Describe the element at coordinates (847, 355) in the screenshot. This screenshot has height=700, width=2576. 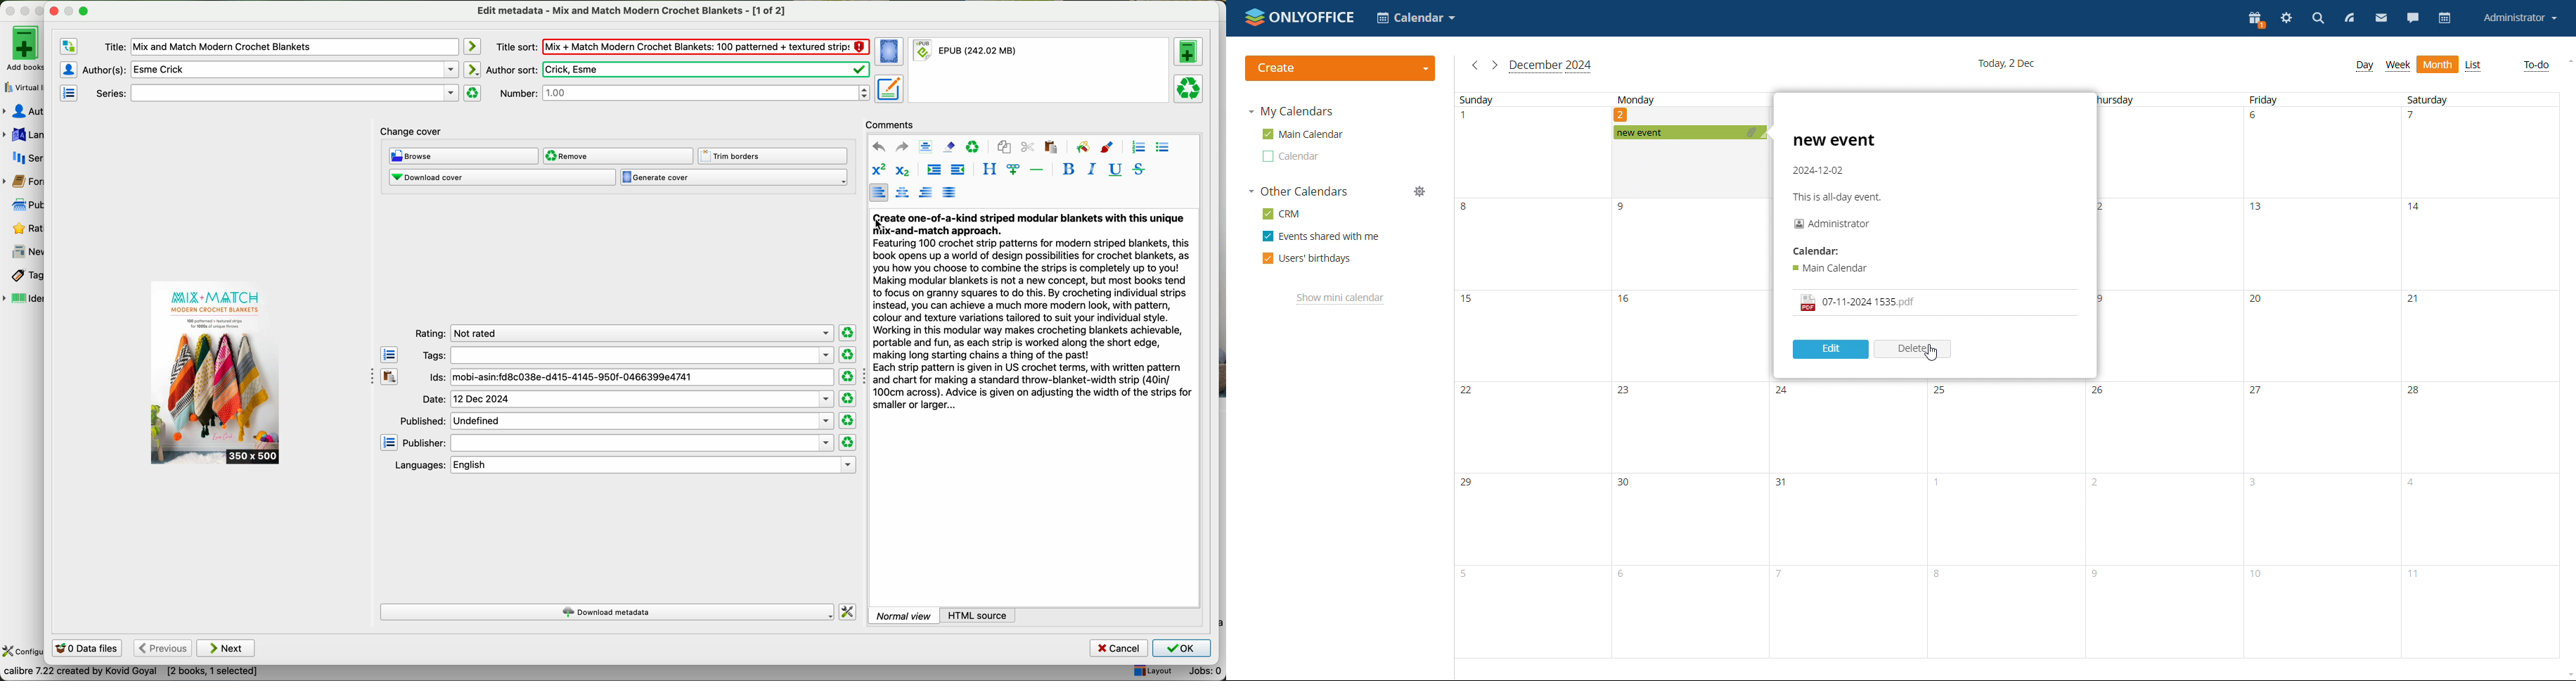
I see `clear rating` at that location.